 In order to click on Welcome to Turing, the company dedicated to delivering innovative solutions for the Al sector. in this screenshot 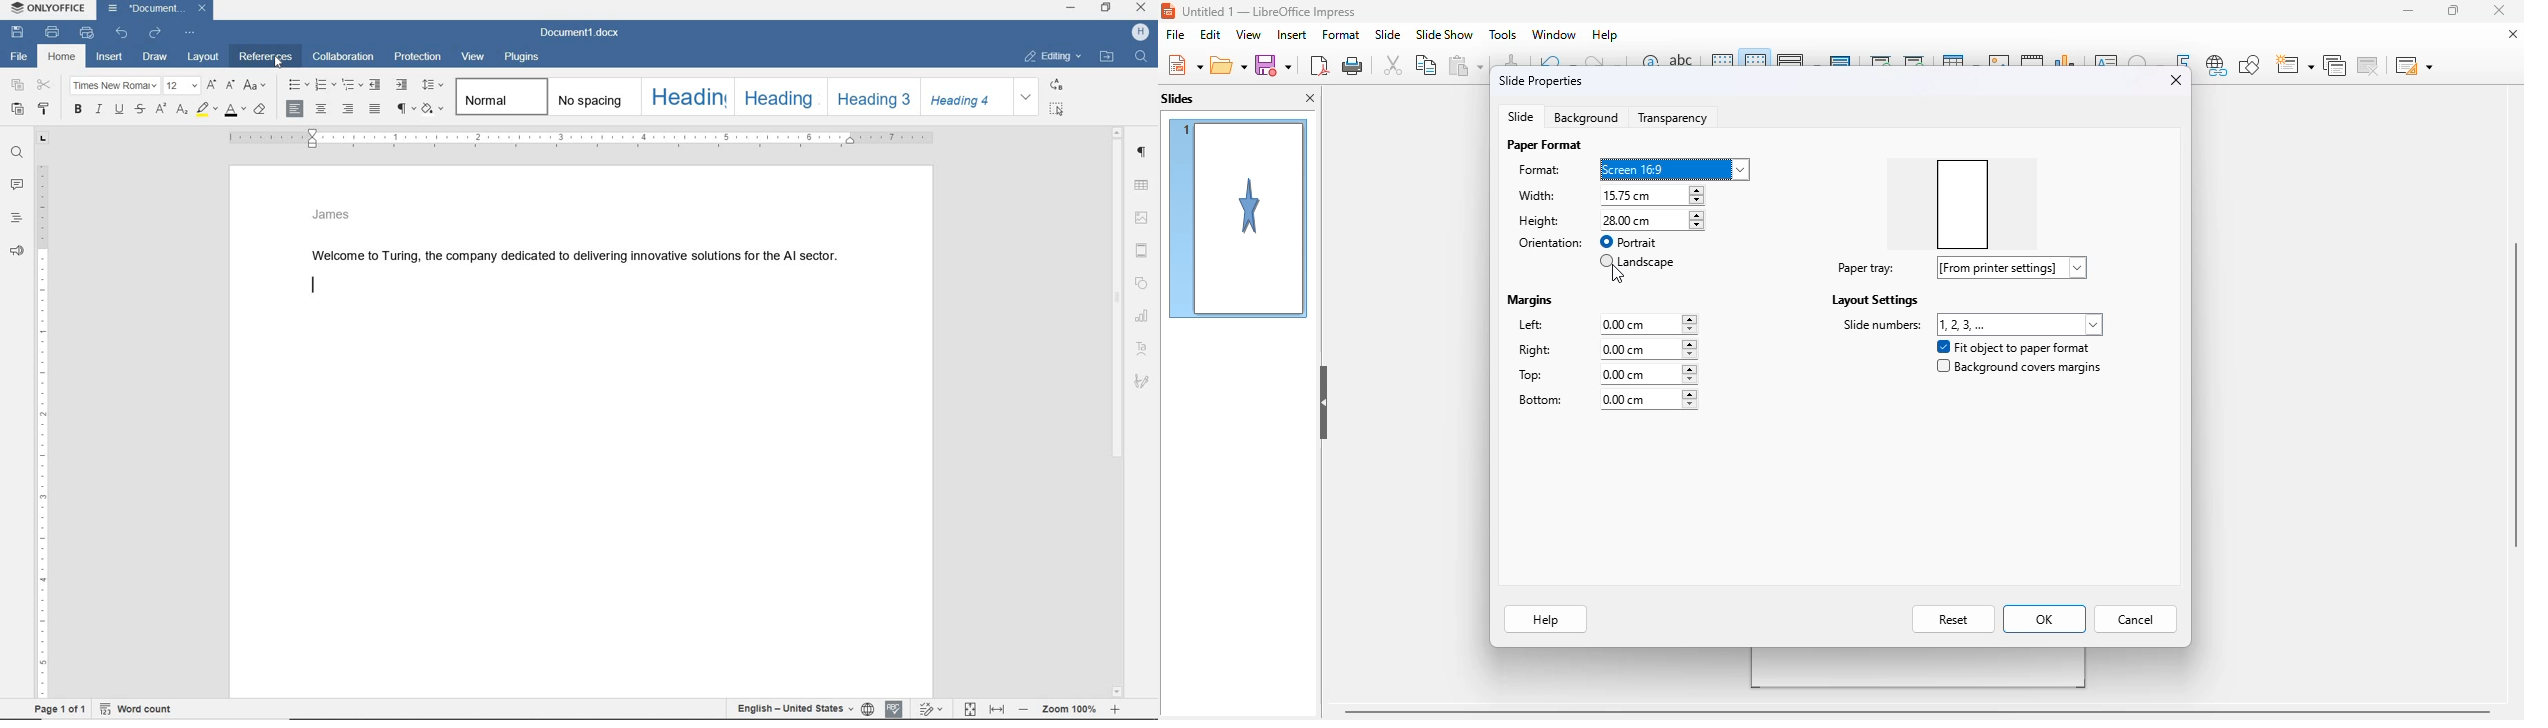, I will do `click(580, 252)`.